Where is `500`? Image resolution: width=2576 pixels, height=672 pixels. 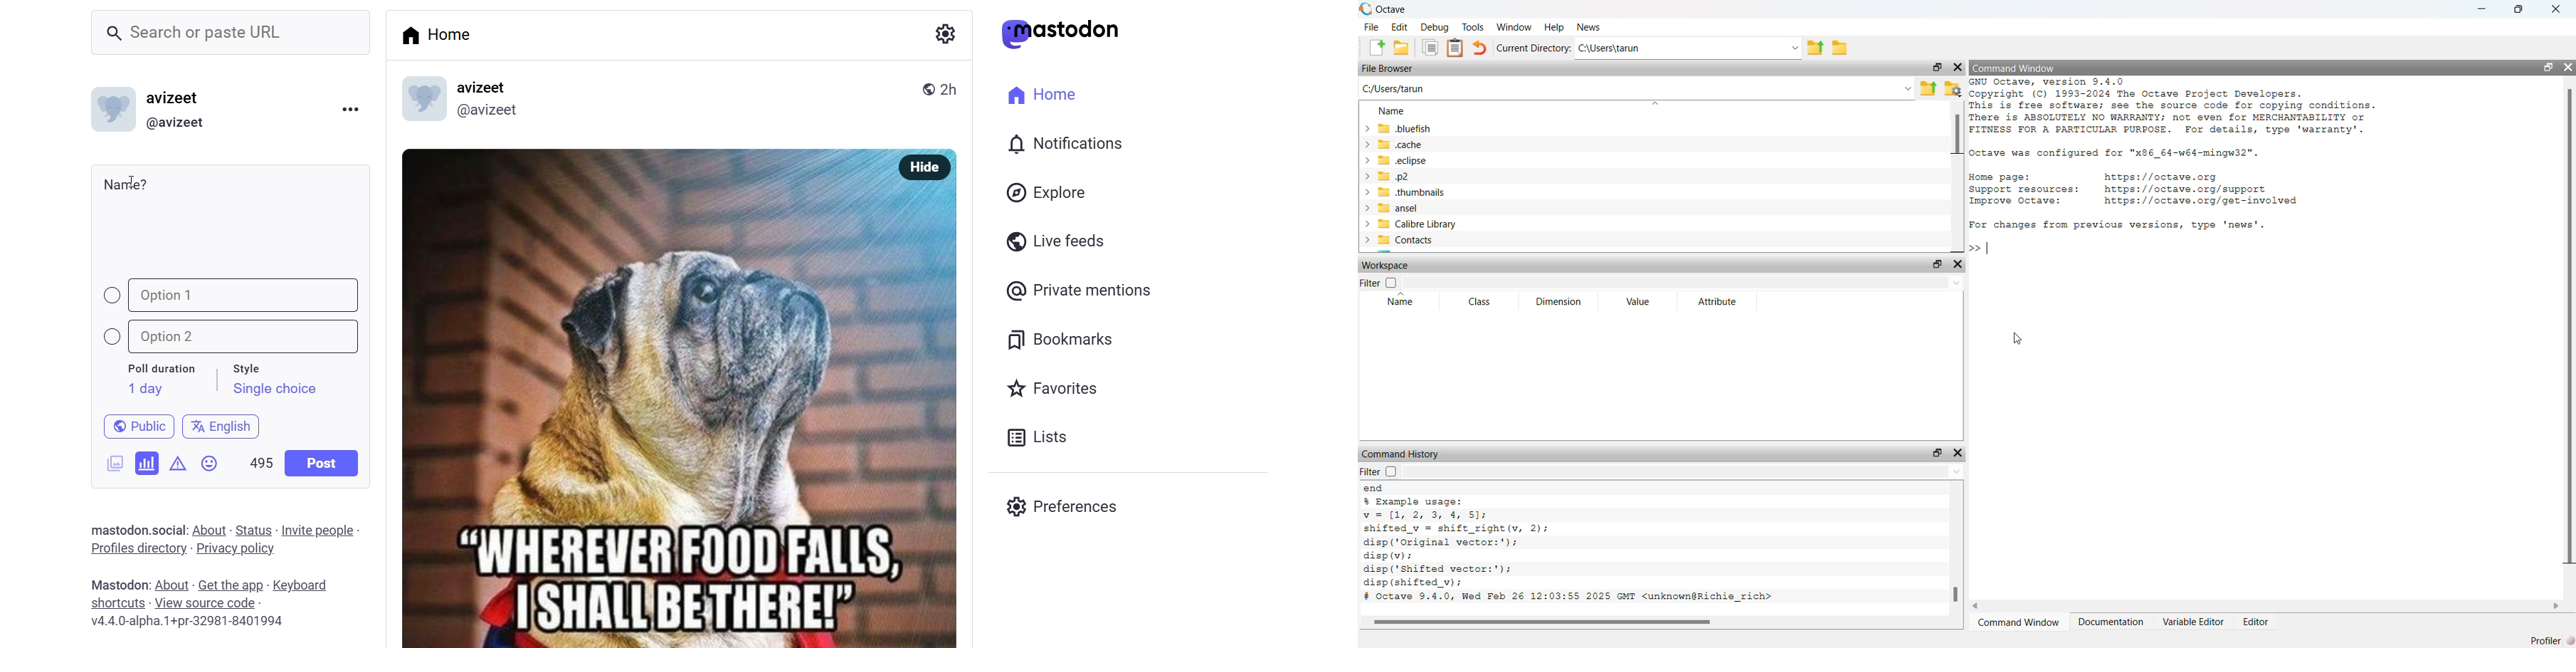 500 is located at coordinates (260, 460).